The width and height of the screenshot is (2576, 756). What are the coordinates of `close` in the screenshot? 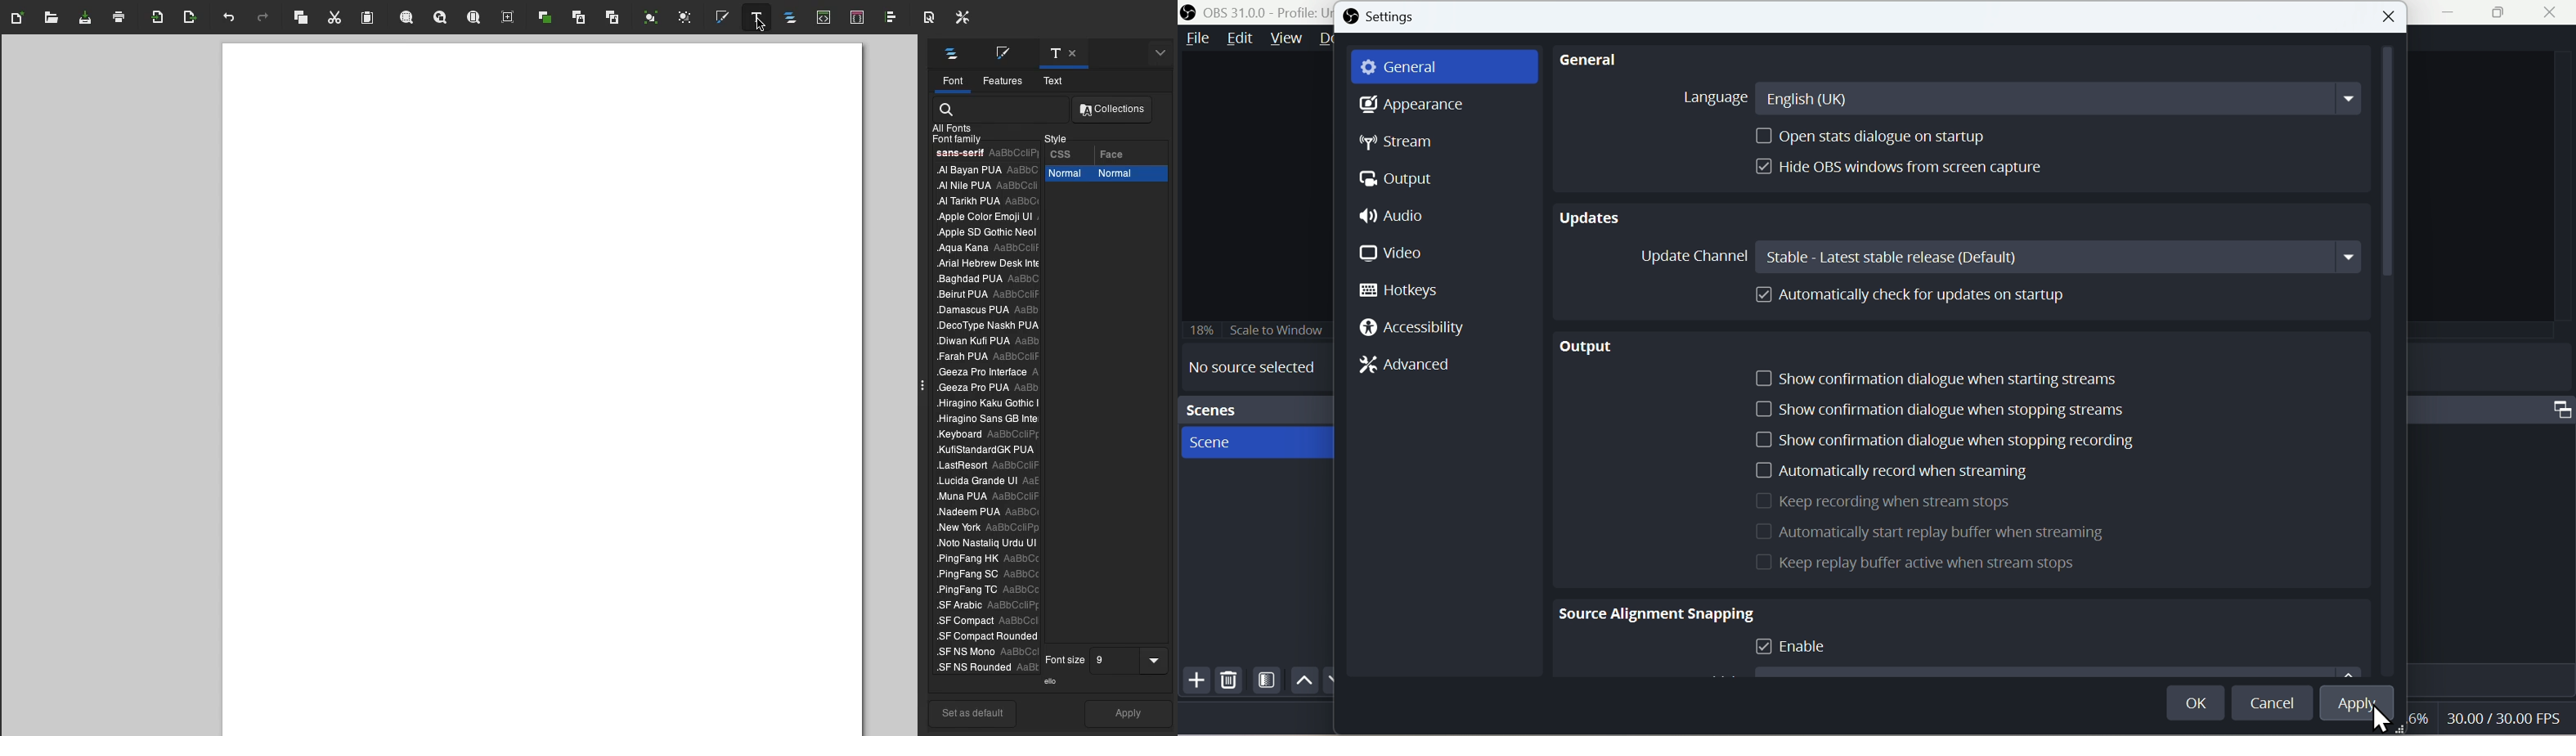 It's located at (2387, 15).